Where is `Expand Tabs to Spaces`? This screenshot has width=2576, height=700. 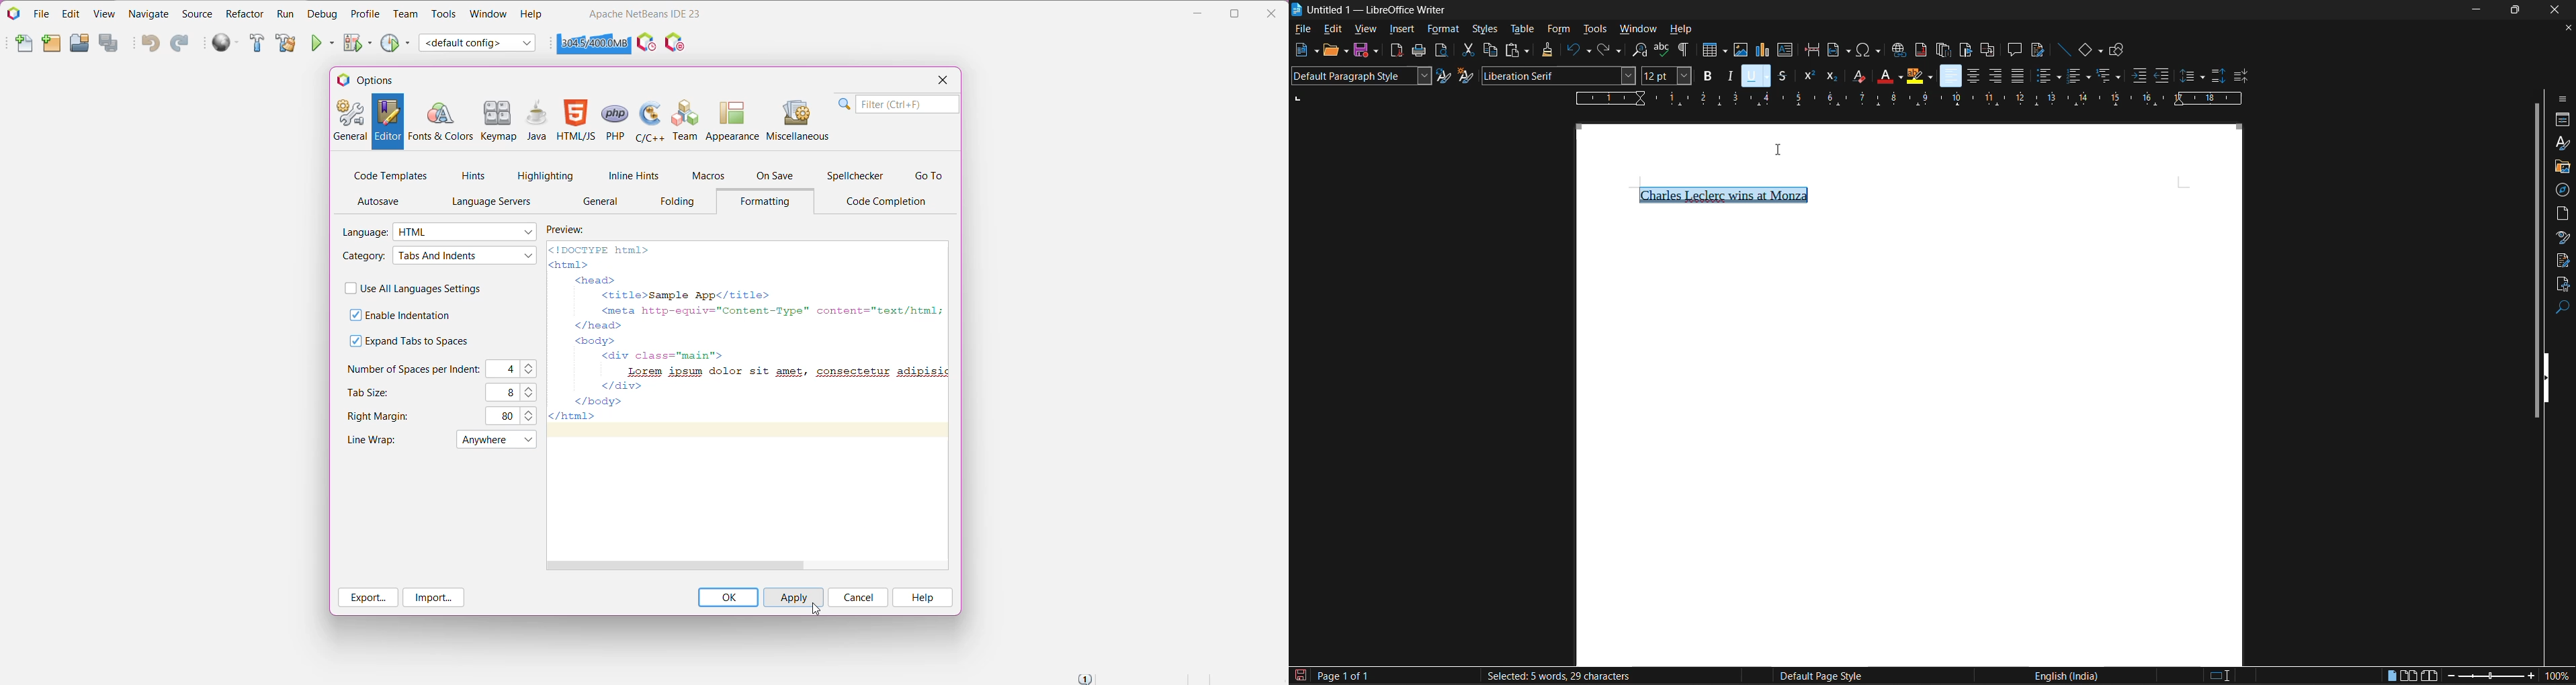 Expand Tabs to Spaces is located at coordinates (420, 341).